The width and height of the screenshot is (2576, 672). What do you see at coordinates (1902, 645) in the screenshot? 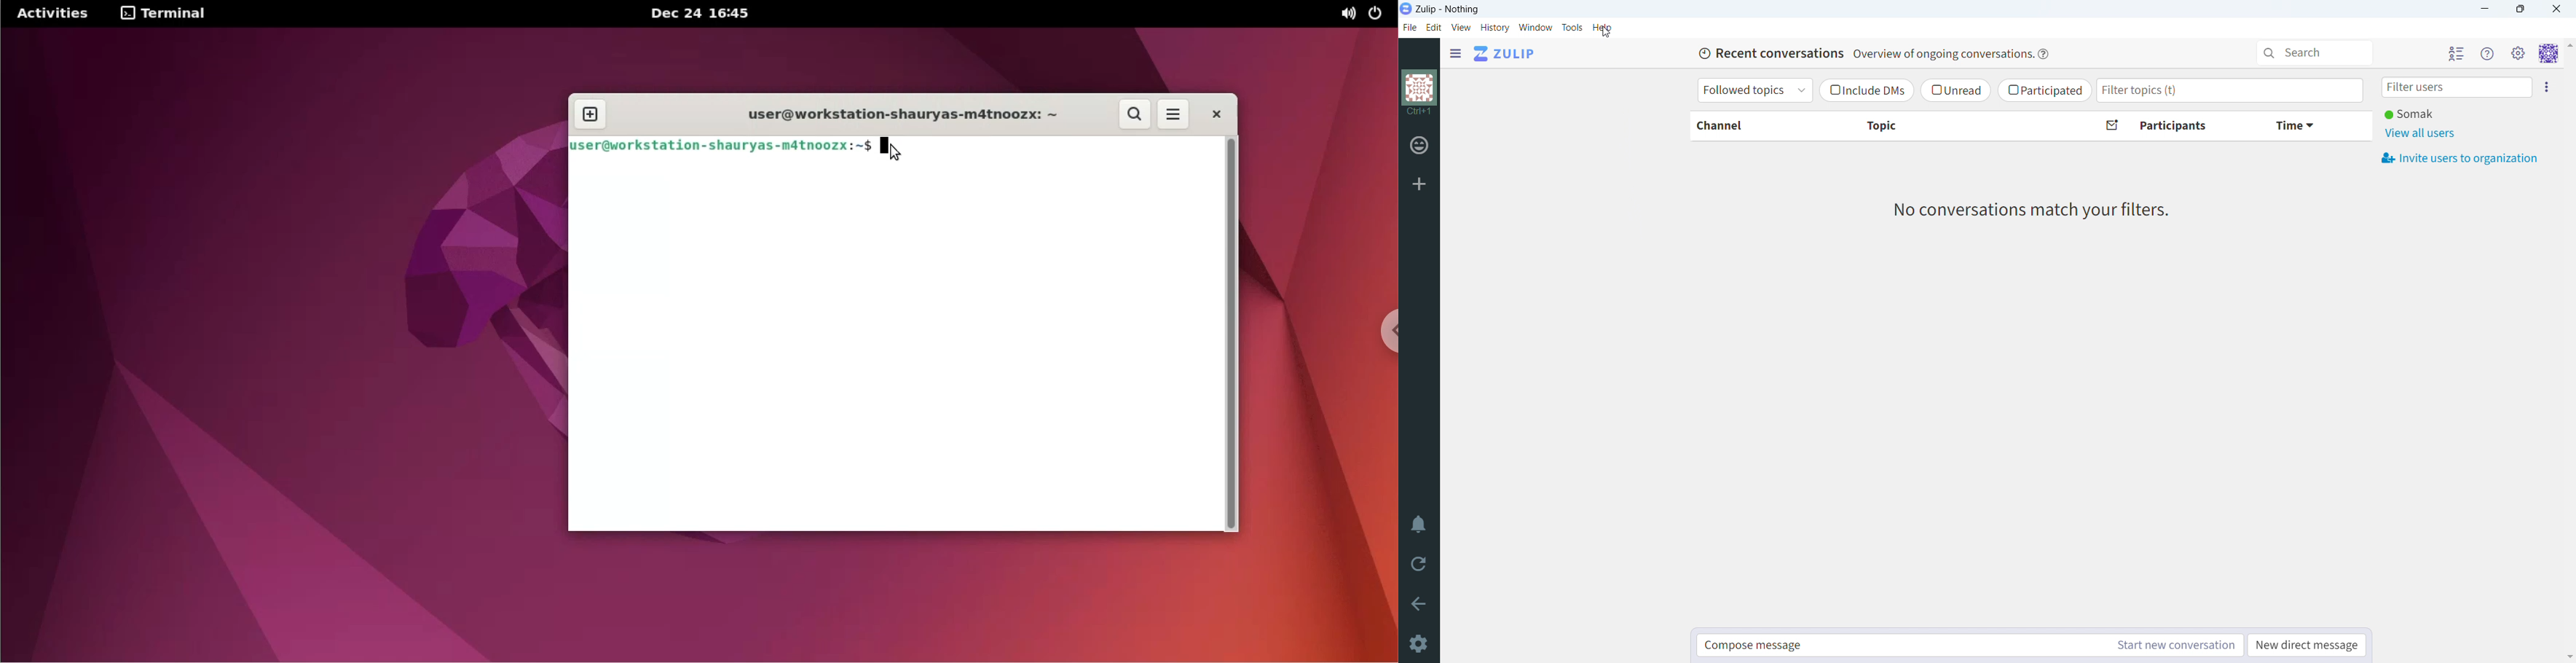
I see `compose message` at bounding box center [1902, 645].